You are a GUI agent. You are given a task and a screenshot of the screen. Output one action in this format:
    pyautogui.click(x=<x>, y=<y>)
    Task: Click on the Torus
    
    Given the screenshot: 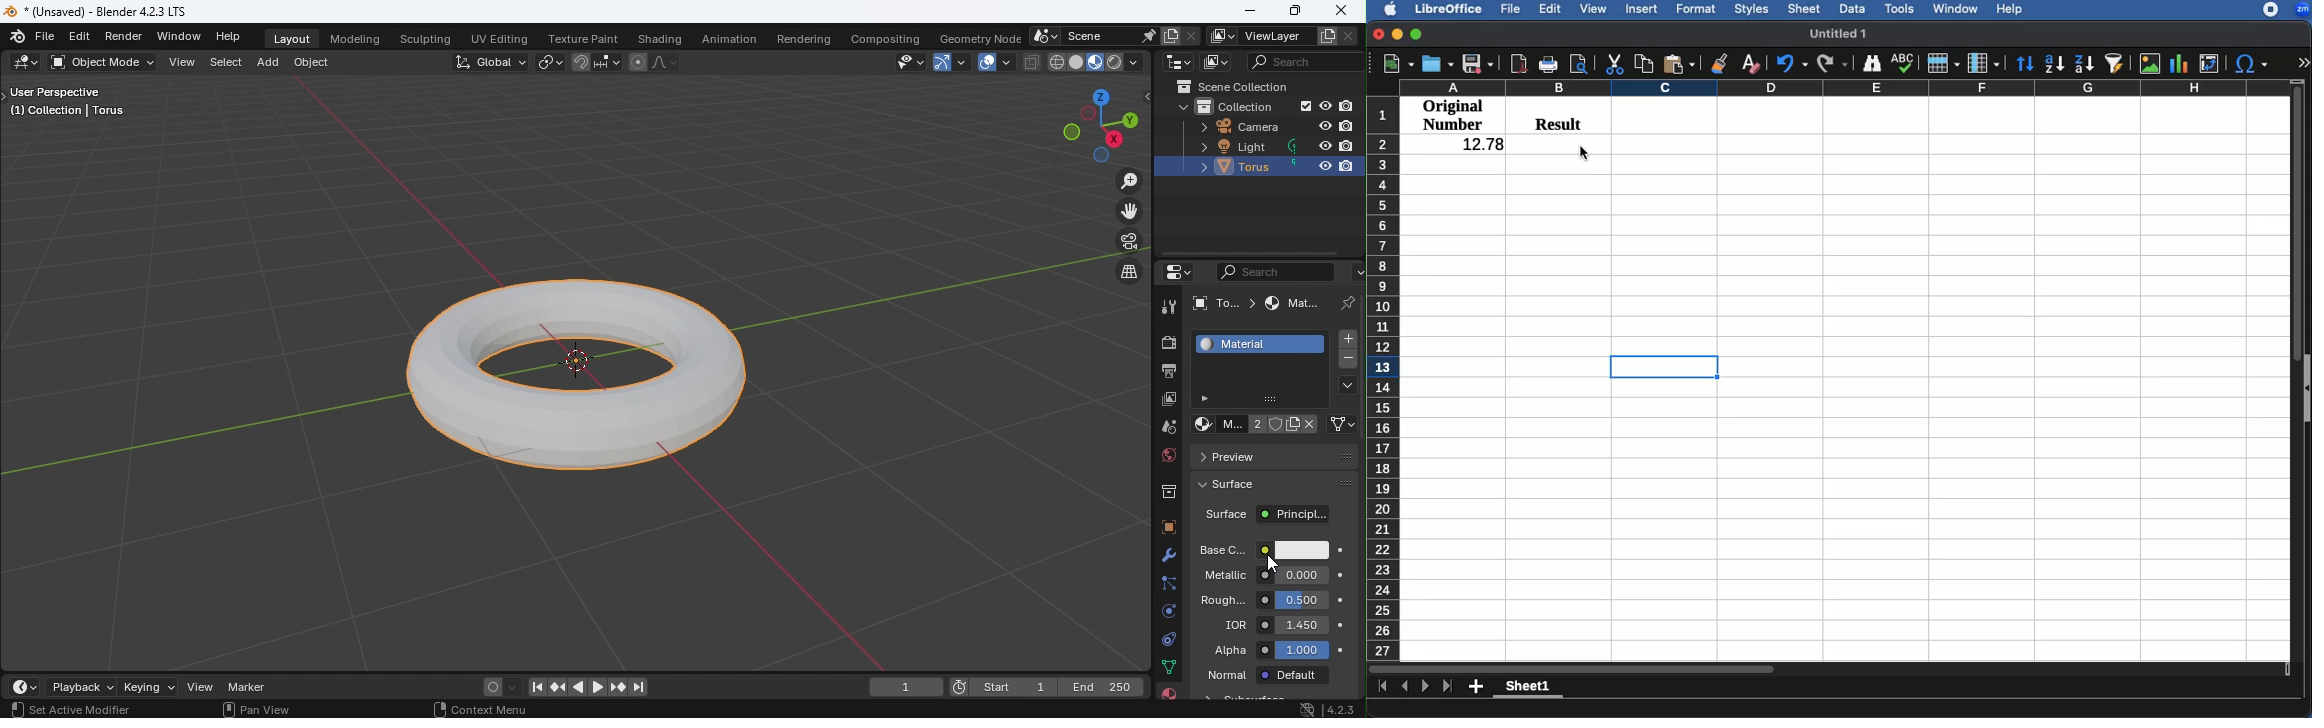 What is the action you would take?
    pyautogui.click(x=1216, y=167)
    